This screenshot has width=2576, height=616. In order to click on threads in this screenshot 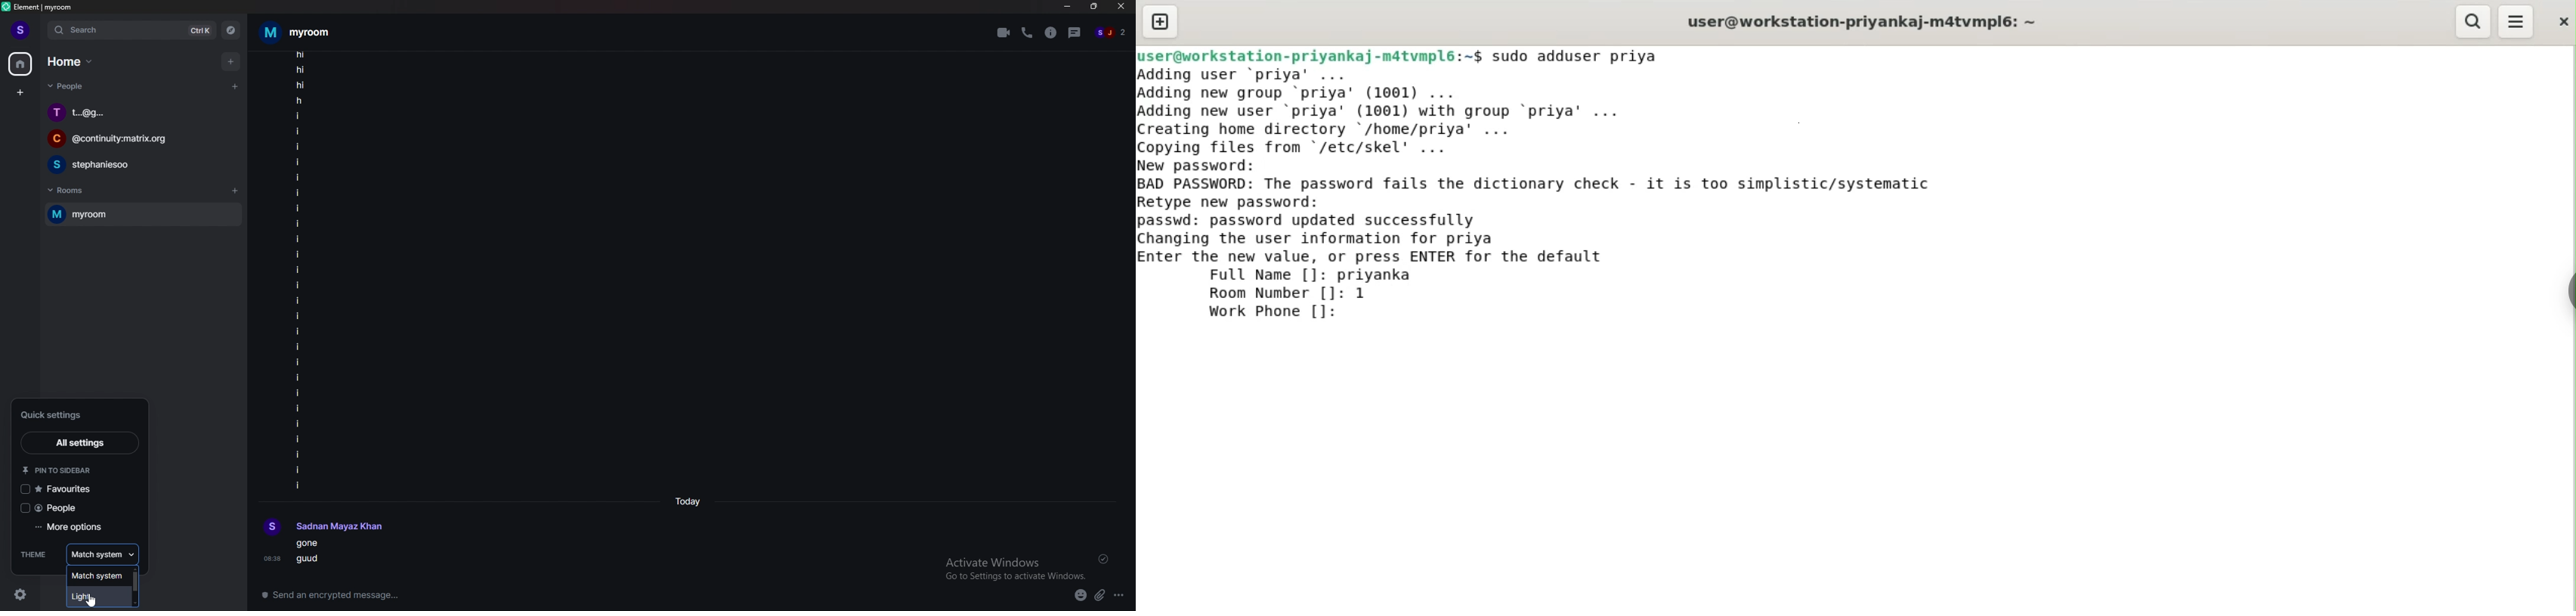, I will do `click(1075, 33)`.